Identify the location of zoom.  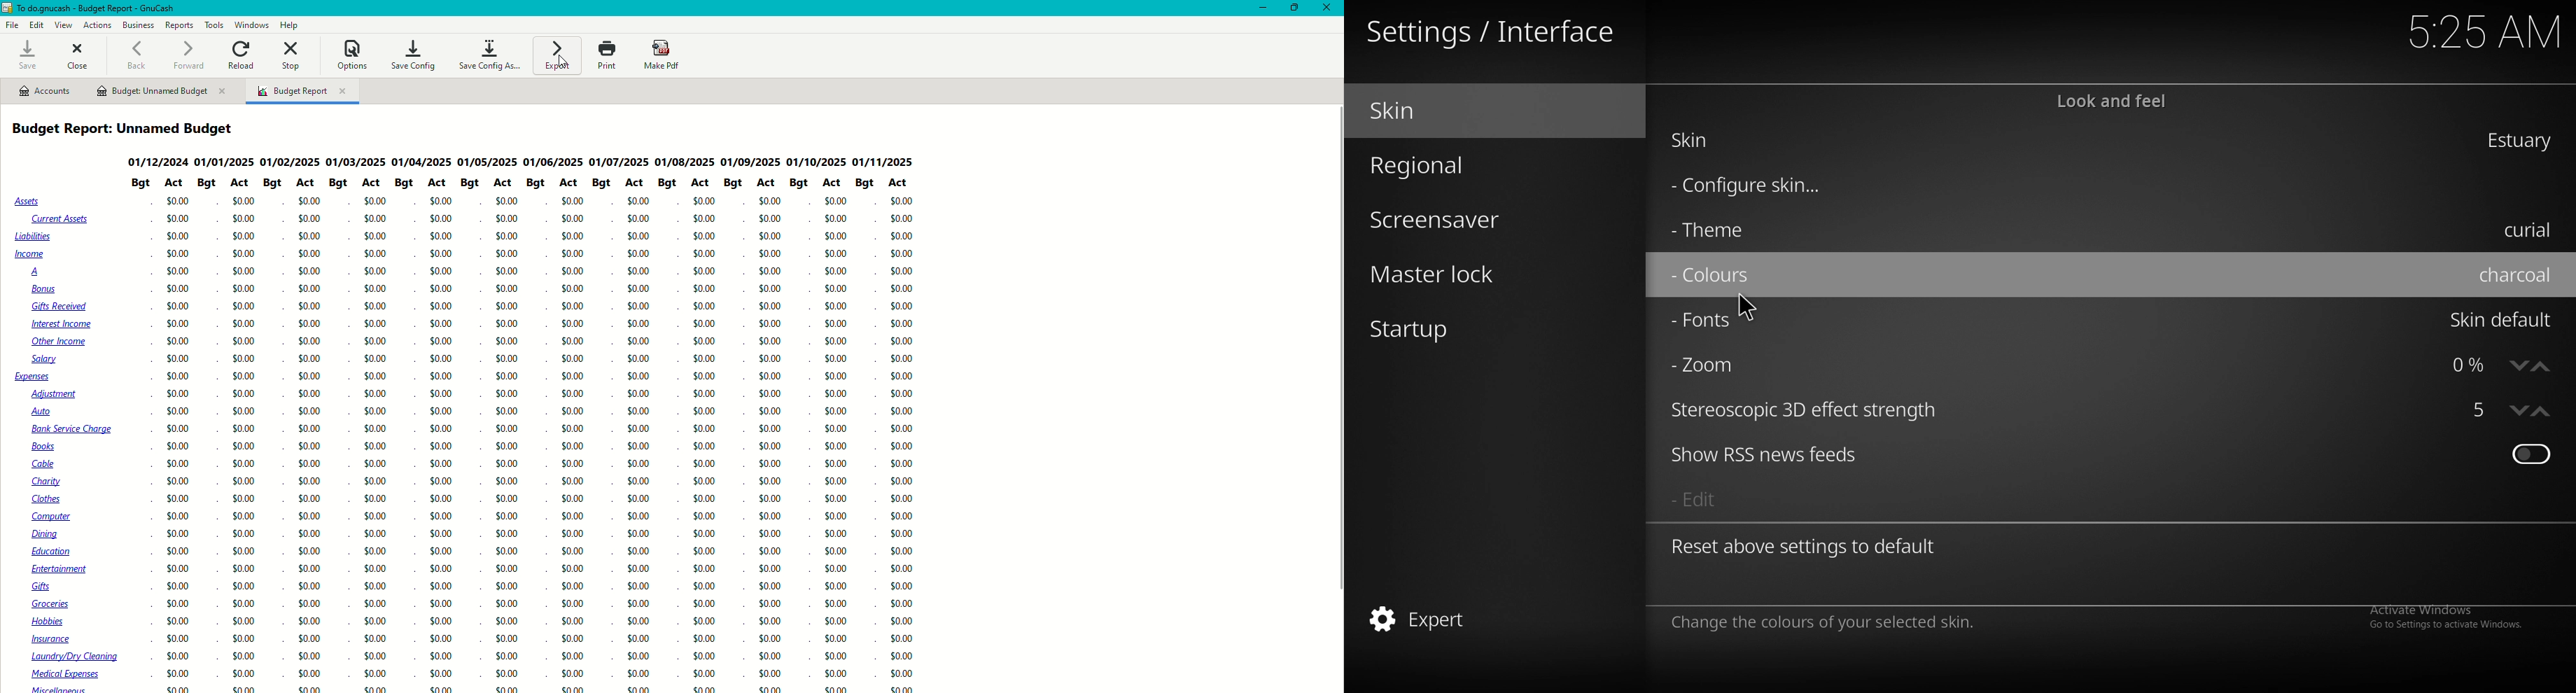
(2469, 365).